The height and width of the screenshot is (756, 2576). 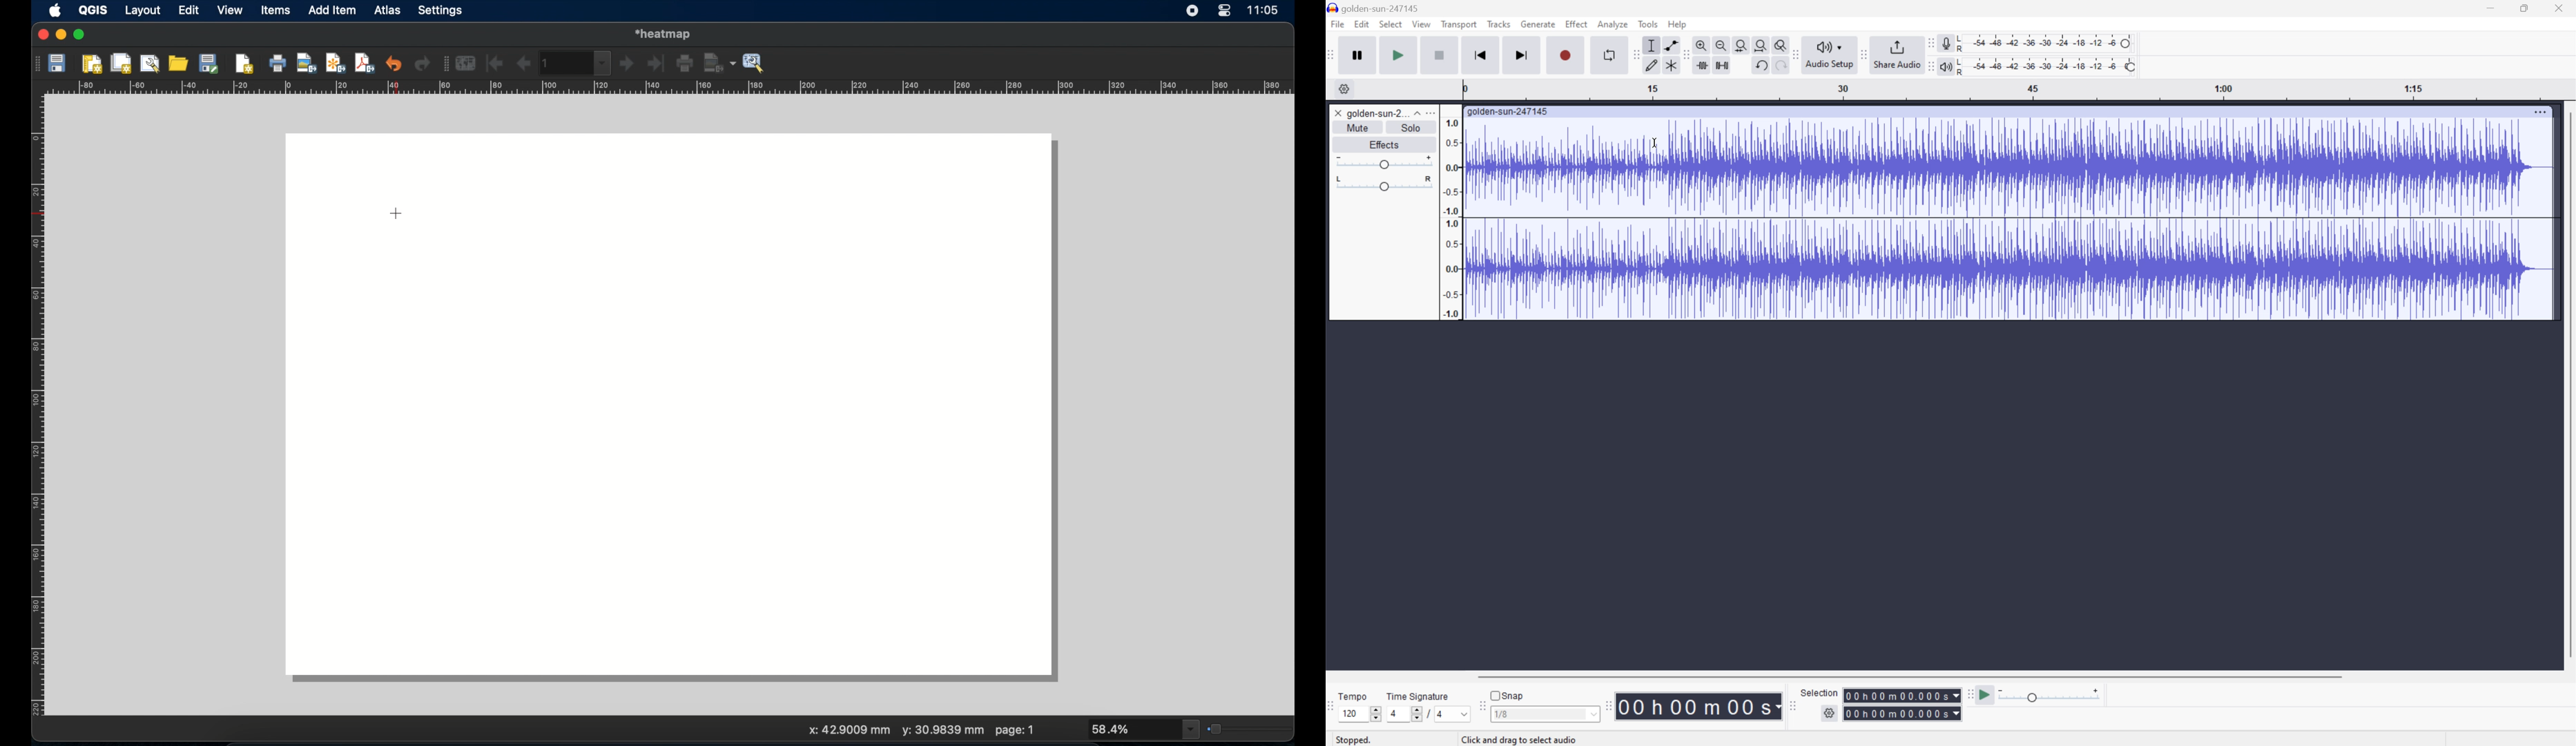 I want to click on add items from template, so click(x=180, y=63).